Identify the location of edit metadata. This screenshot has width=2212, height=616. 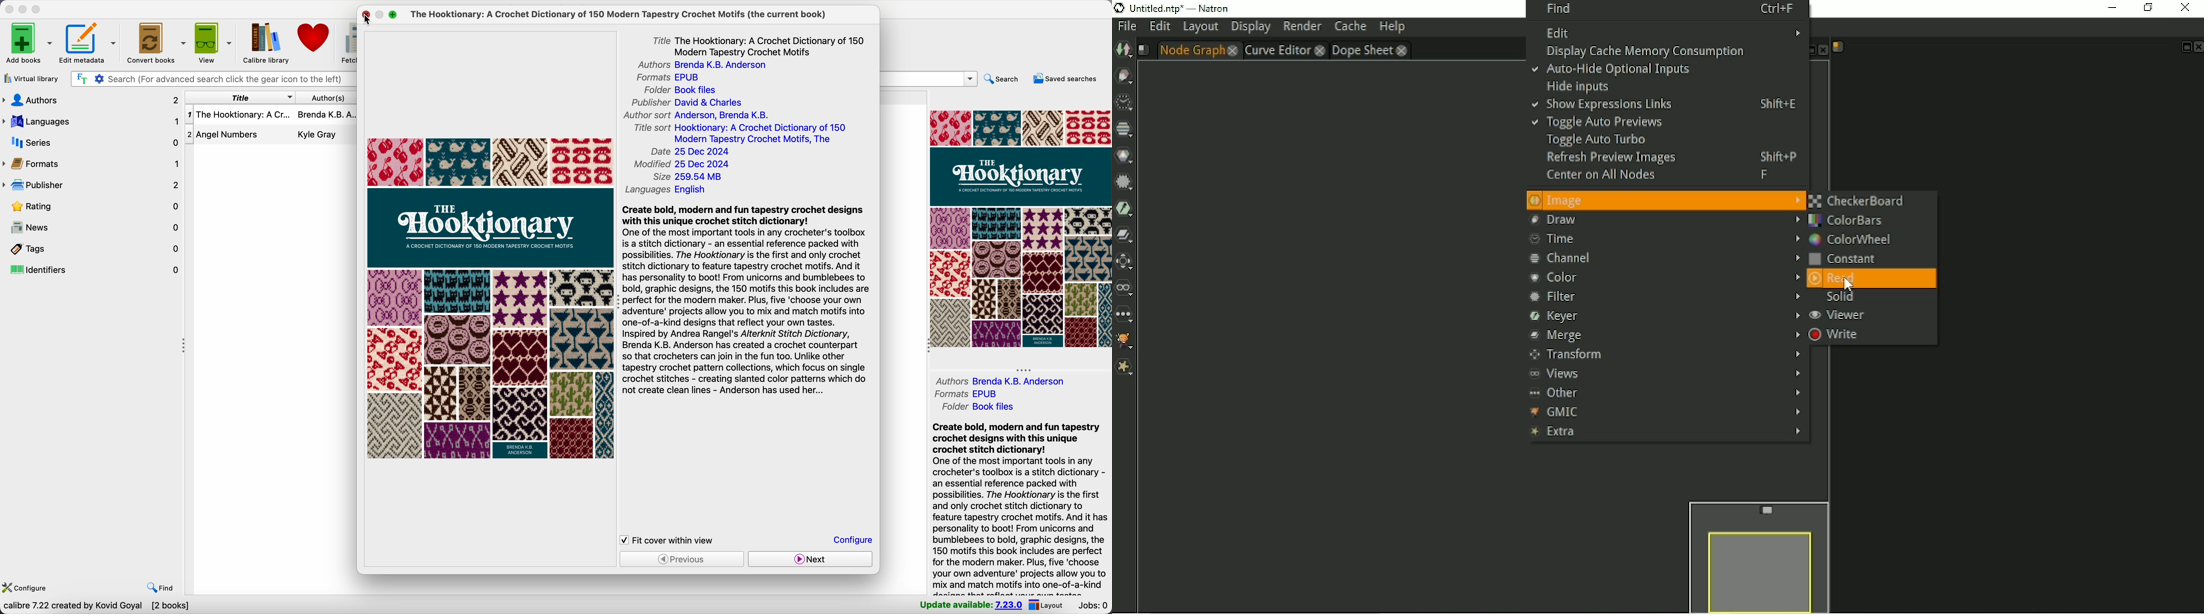
(90, 43).